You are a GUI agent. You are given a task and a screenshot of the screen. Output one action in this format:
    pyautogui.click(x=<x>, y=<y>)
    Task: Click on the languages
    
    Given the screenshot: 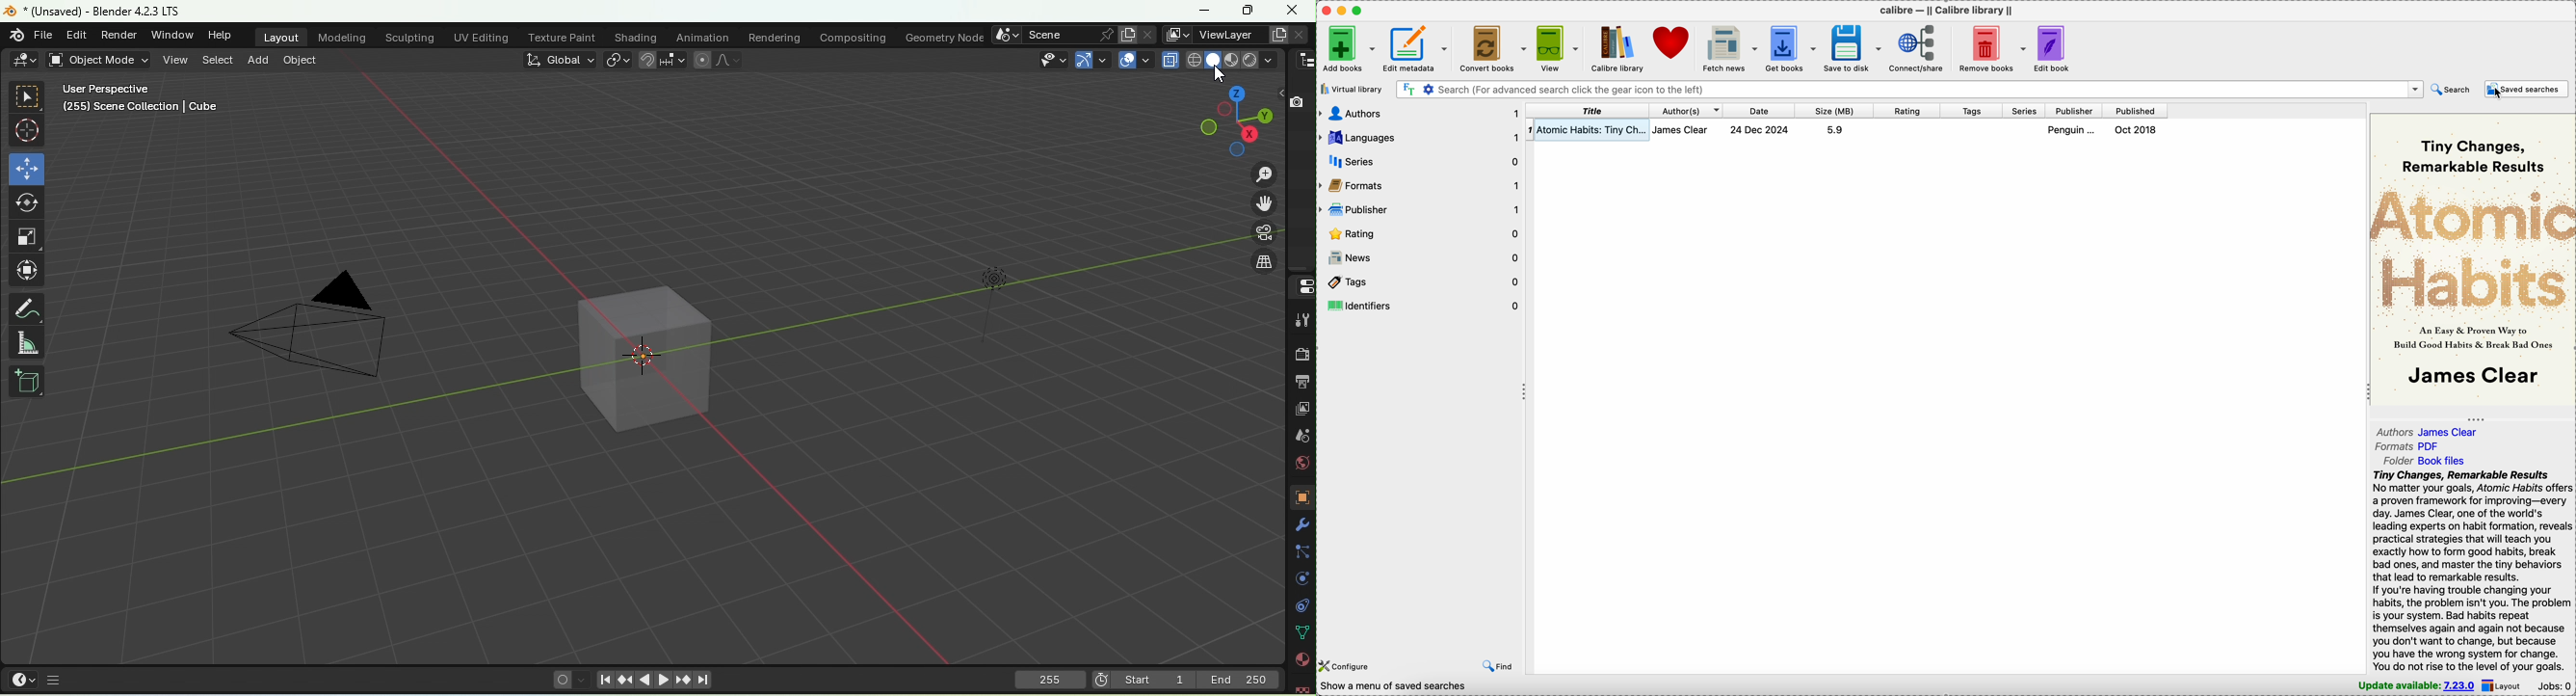 What is the action you would take?
    pyautogui.click(x=1419, y=138)
    